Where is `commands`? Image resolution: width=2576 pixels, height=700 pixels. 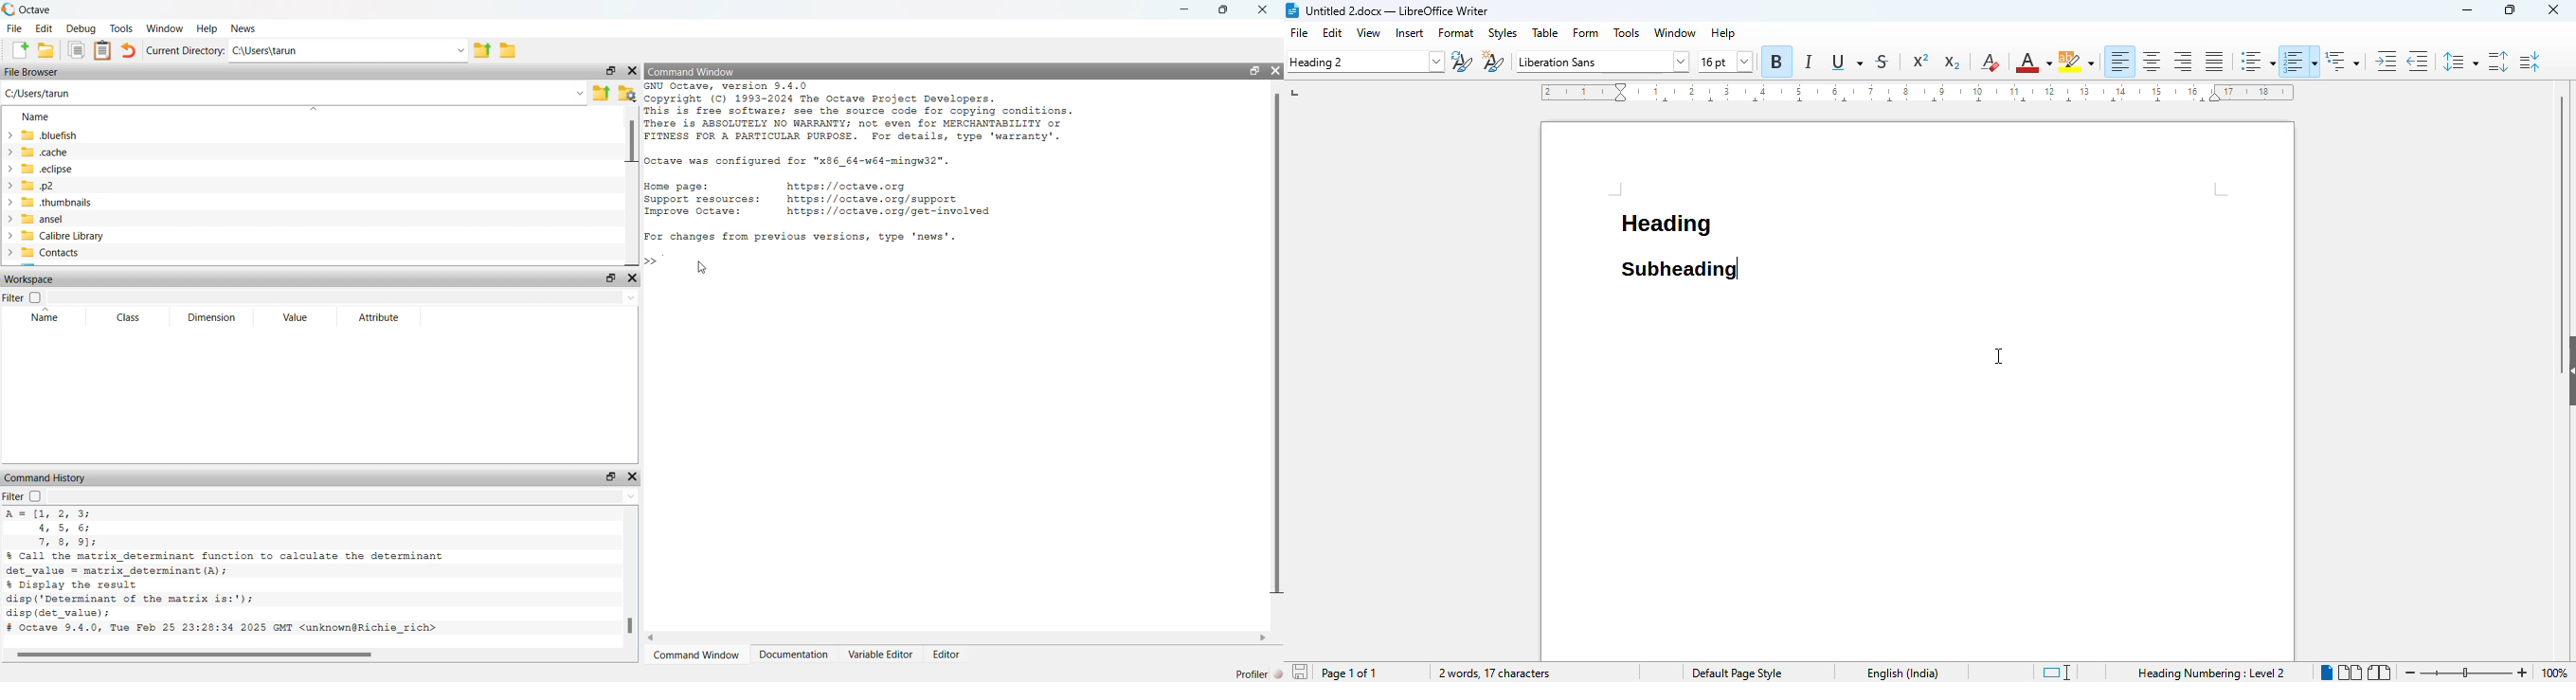
commands is located at coordinates (871, 195).